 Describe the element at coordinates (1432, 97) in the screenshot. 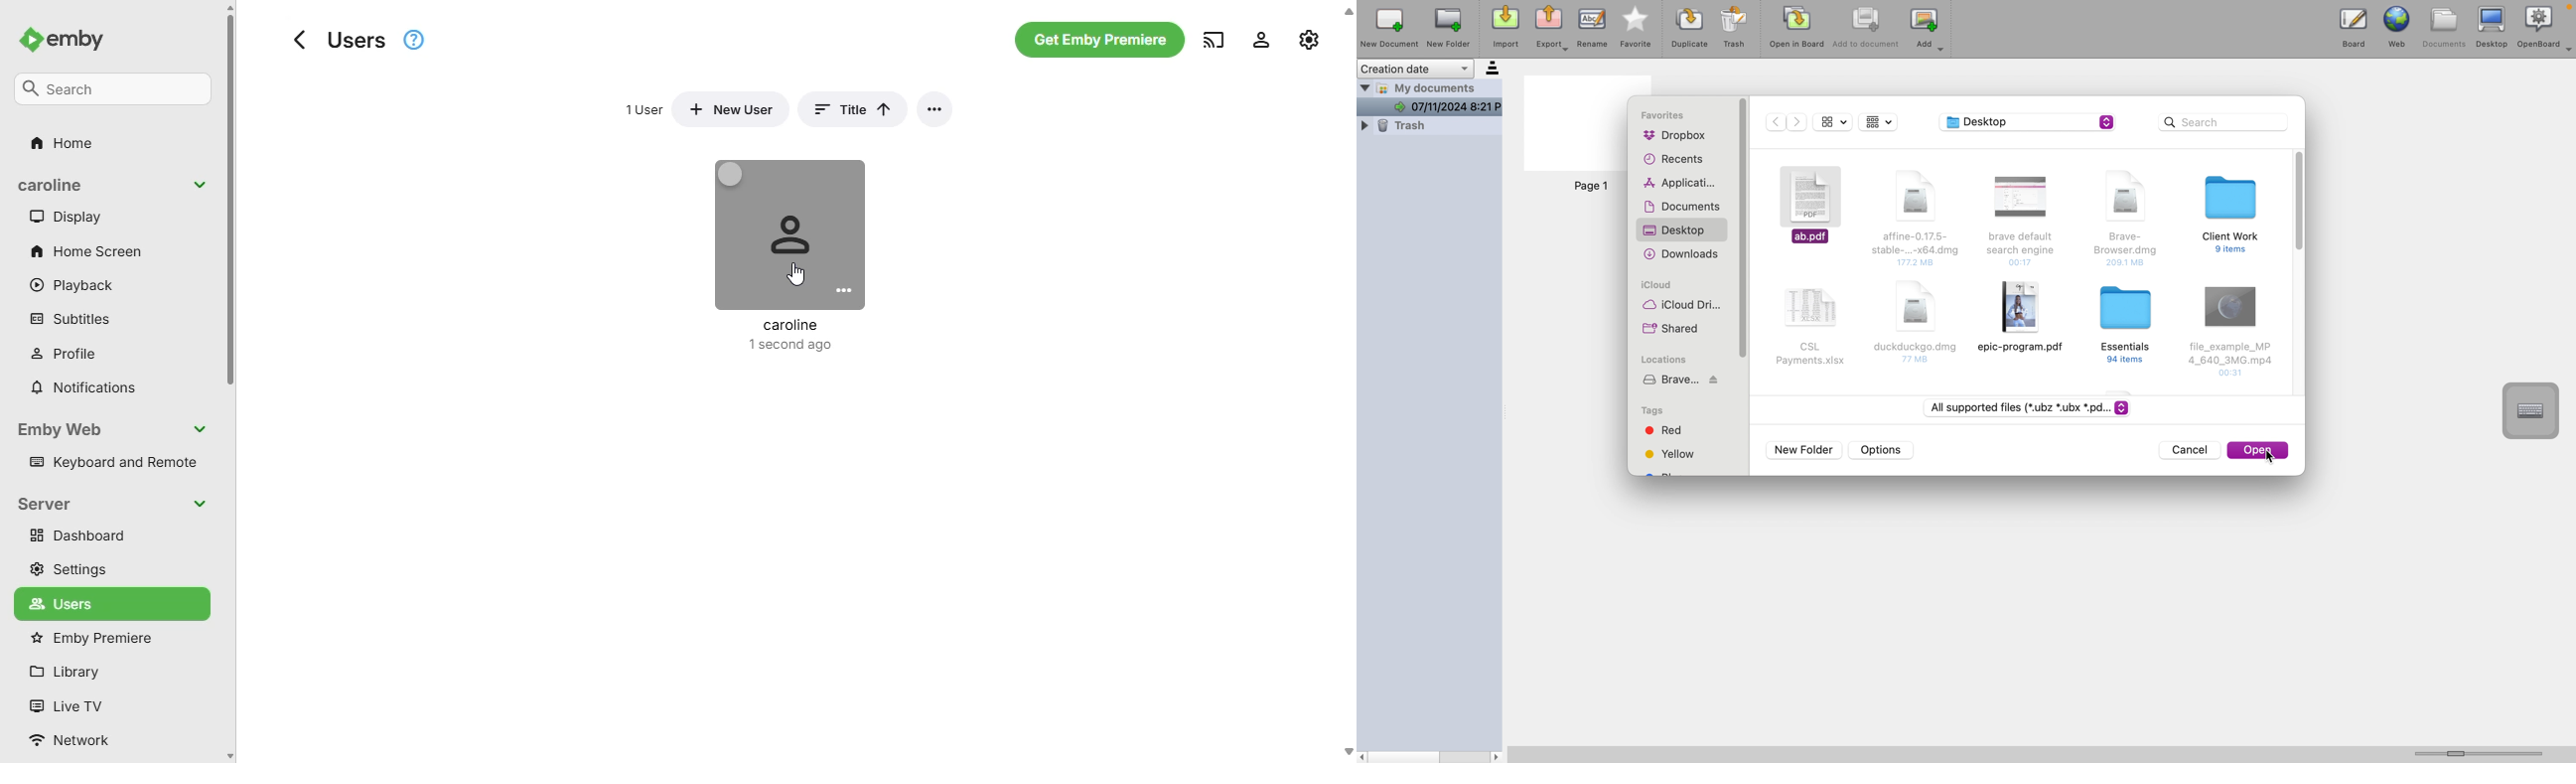

I see `my documents` at that location.